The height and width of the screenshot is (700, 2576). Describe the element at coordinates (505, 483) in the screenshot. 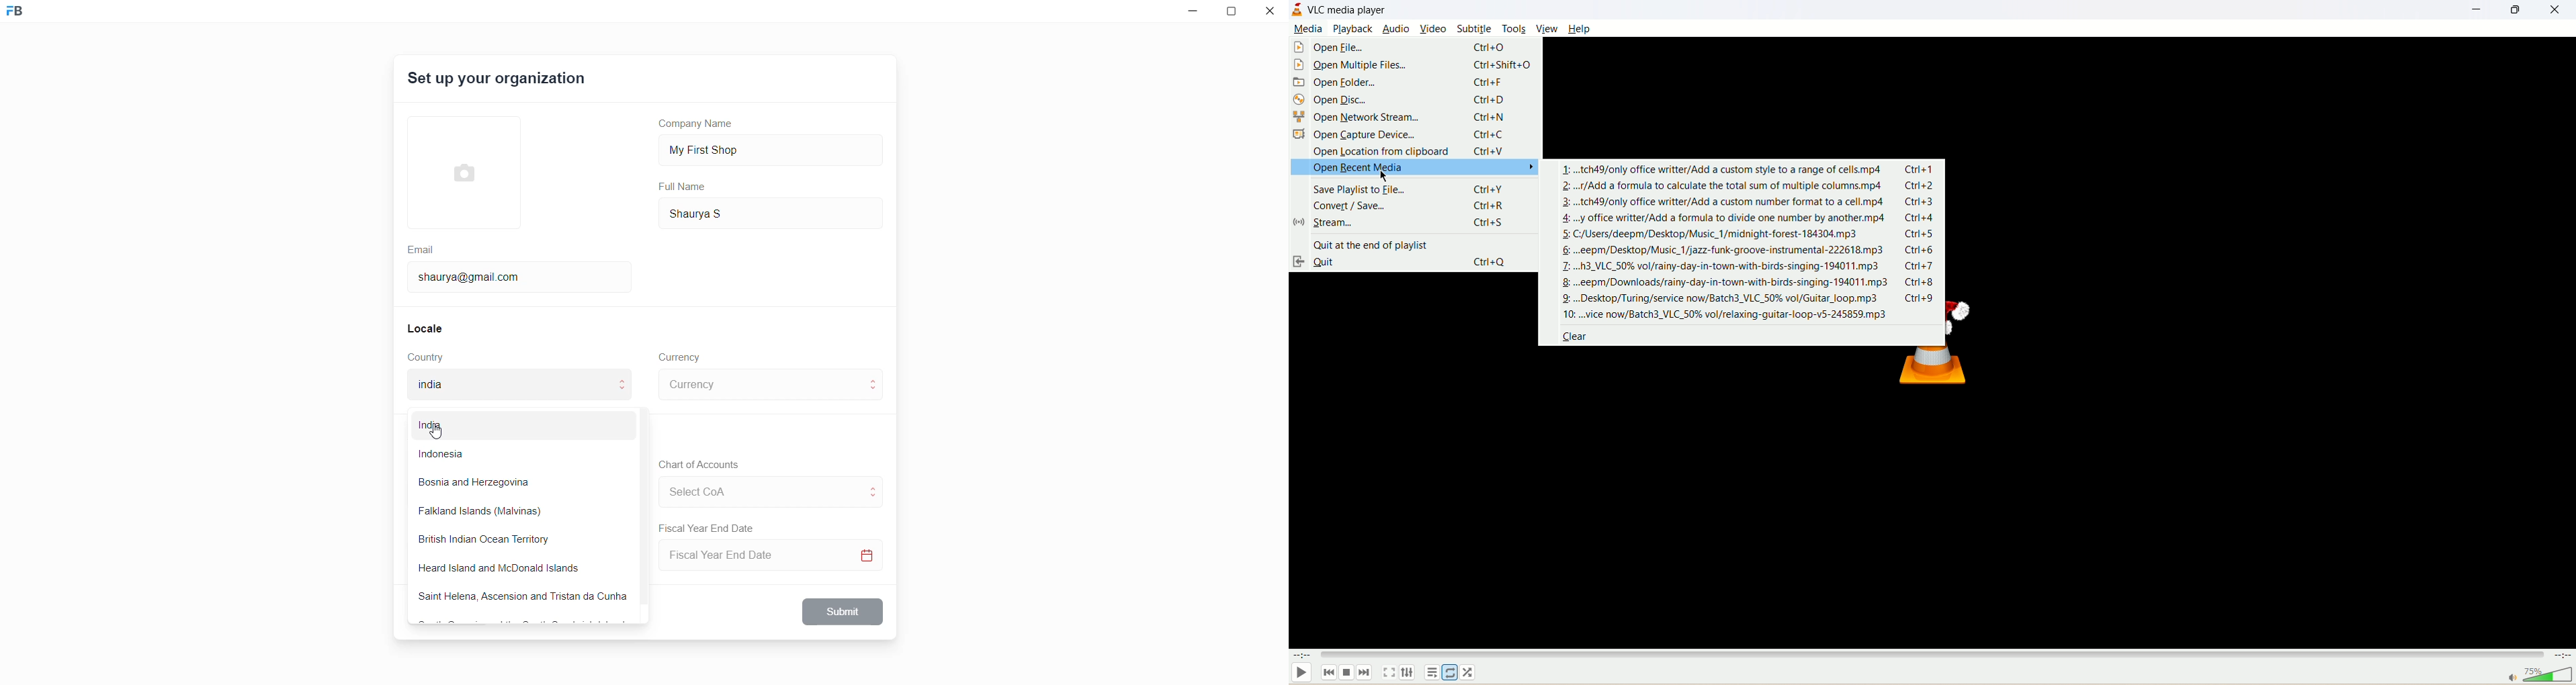

I see `Bosnia and Herzegovina` at that location.